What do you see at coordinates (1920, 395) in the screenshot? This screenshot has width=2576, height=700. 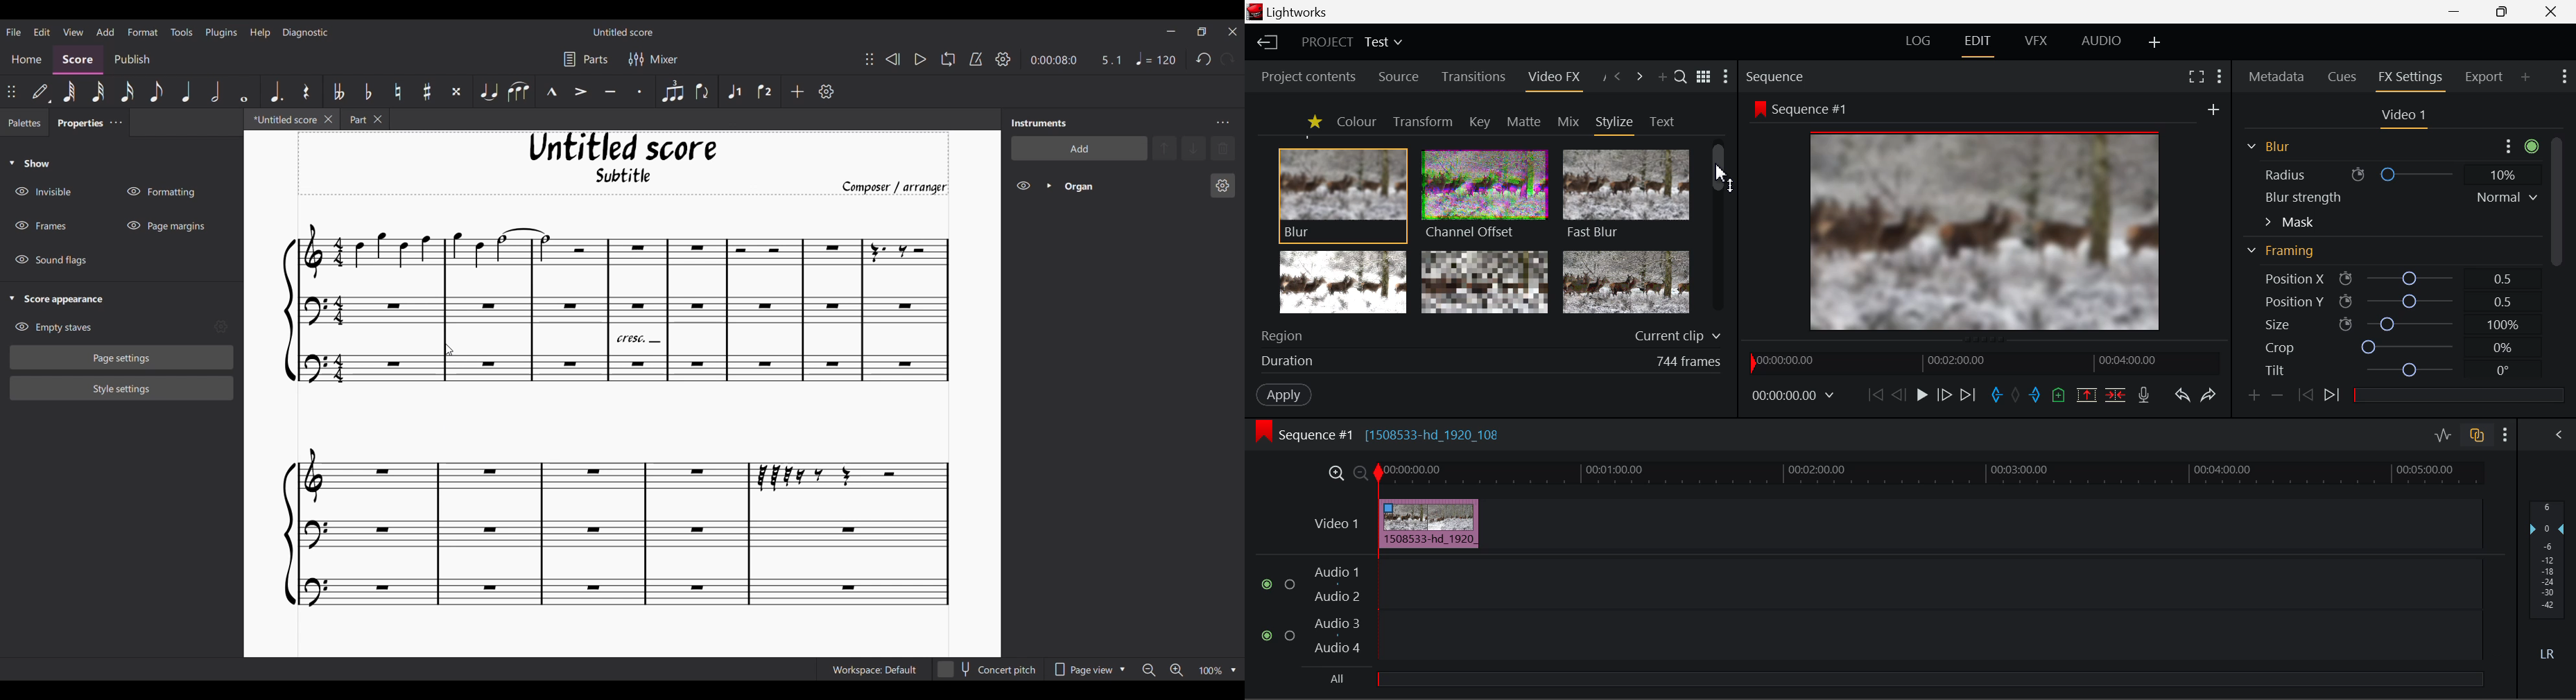 I see `Play` at bounding box center [1920, 395].